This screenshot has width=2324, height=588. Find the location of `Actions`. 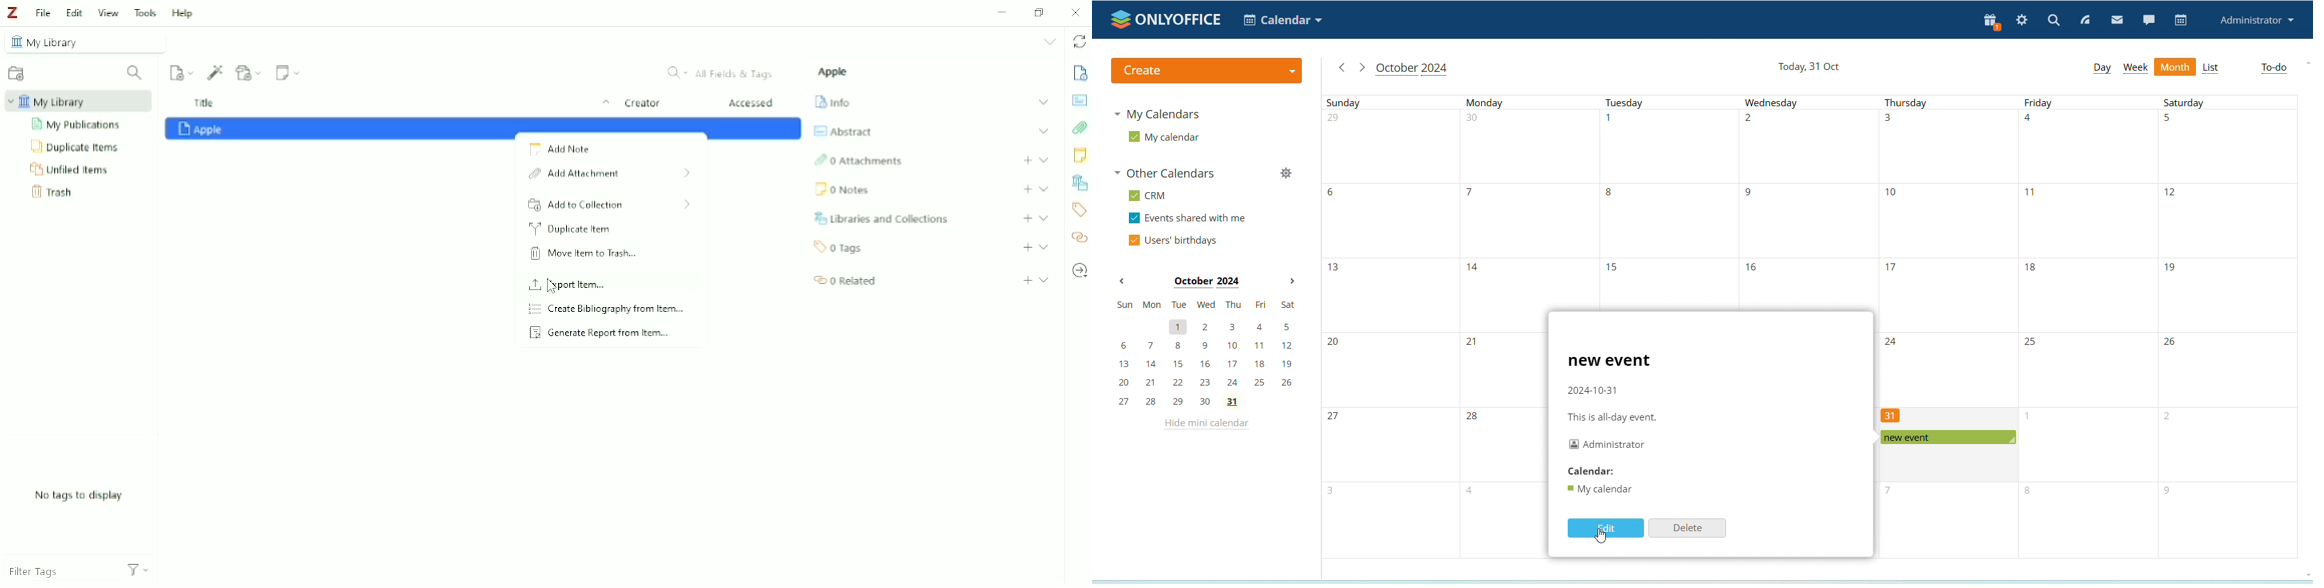

Actions is located at coordinates (138, 573).